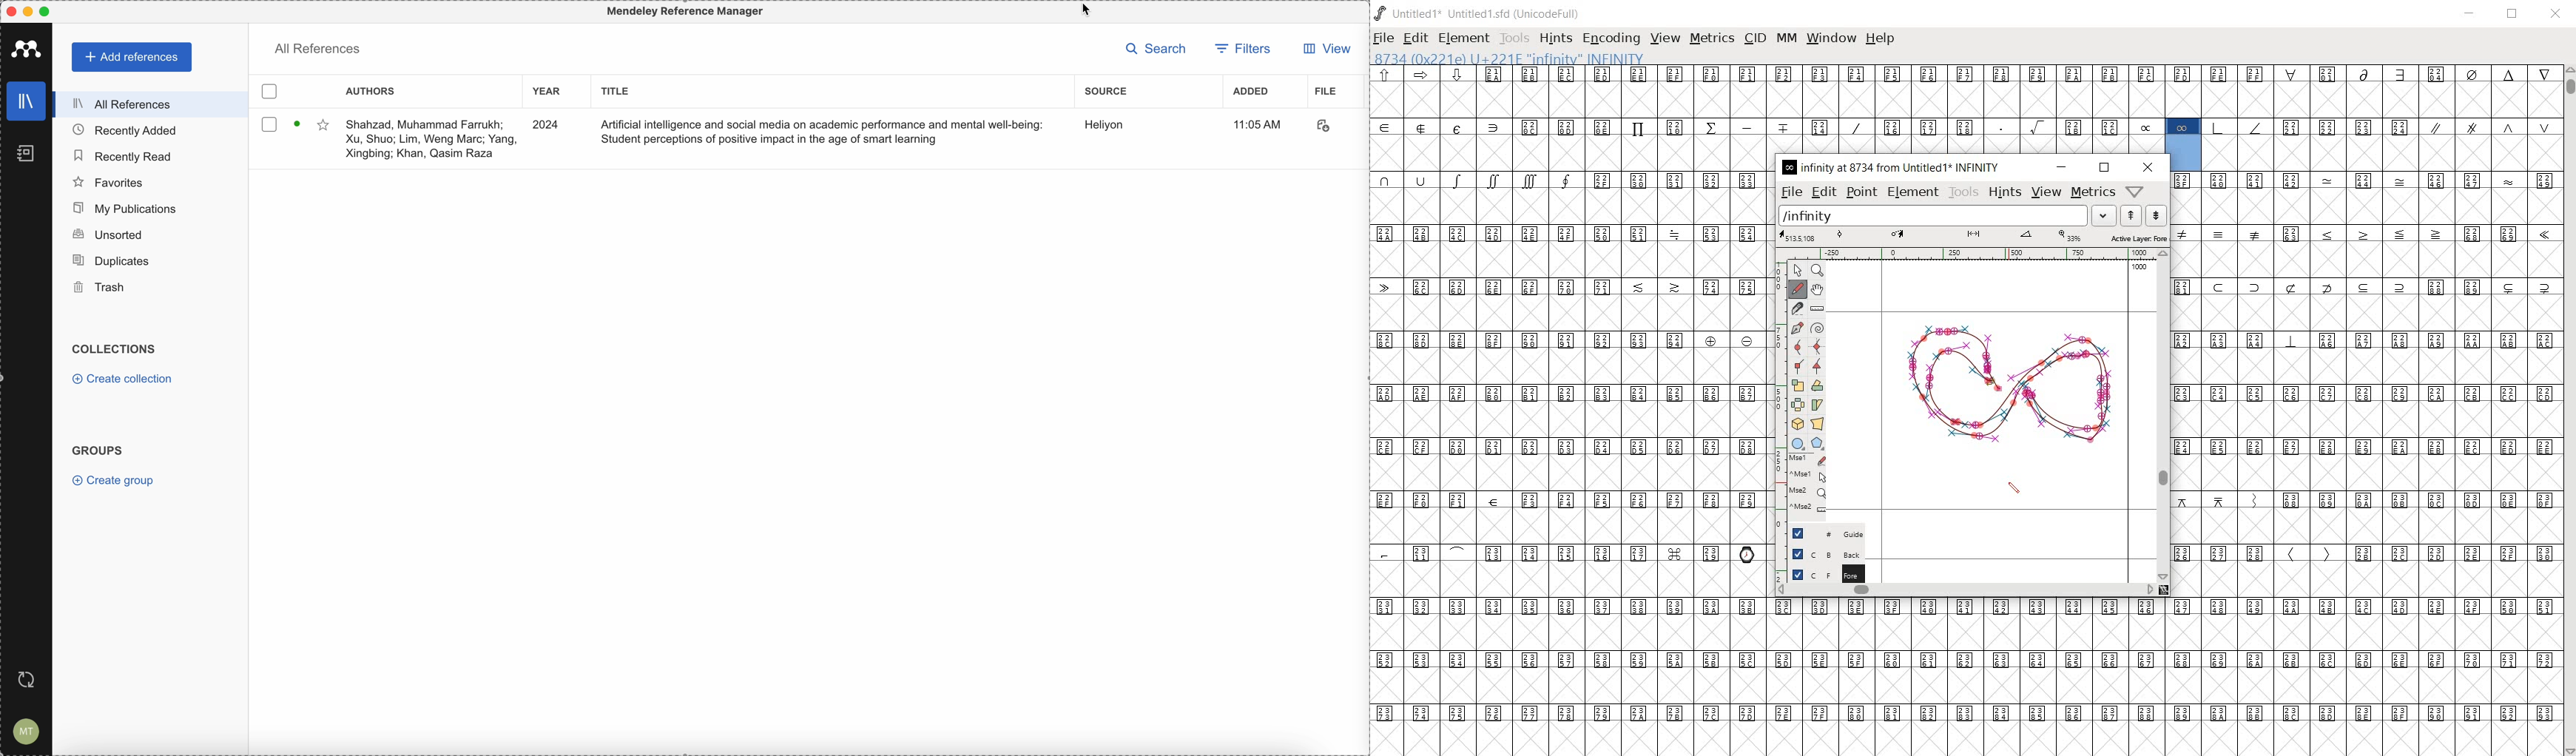 Image resolution: width=2576 pixels, height=756 pixels. Describe the element at coordinates (2046, 192) in the screenshot. I see `view` at that location.